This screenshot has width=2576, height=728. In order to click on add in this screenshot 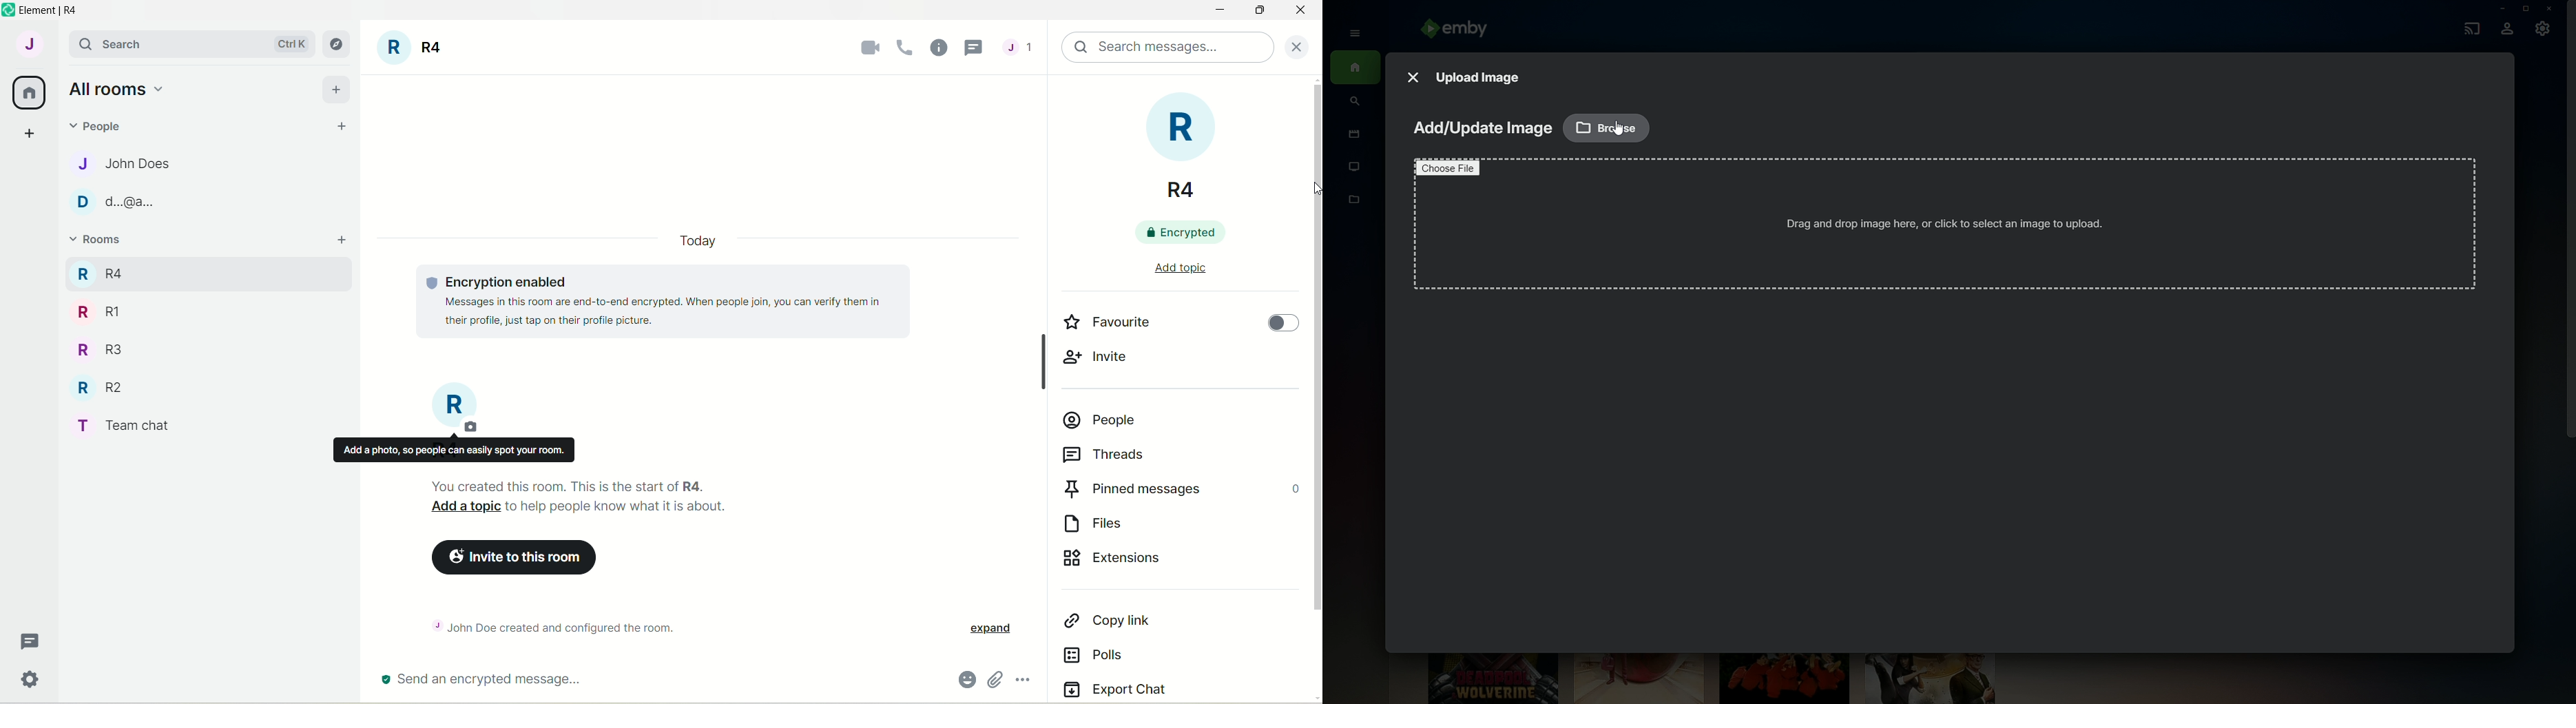, I will do `click(337, 87)`.